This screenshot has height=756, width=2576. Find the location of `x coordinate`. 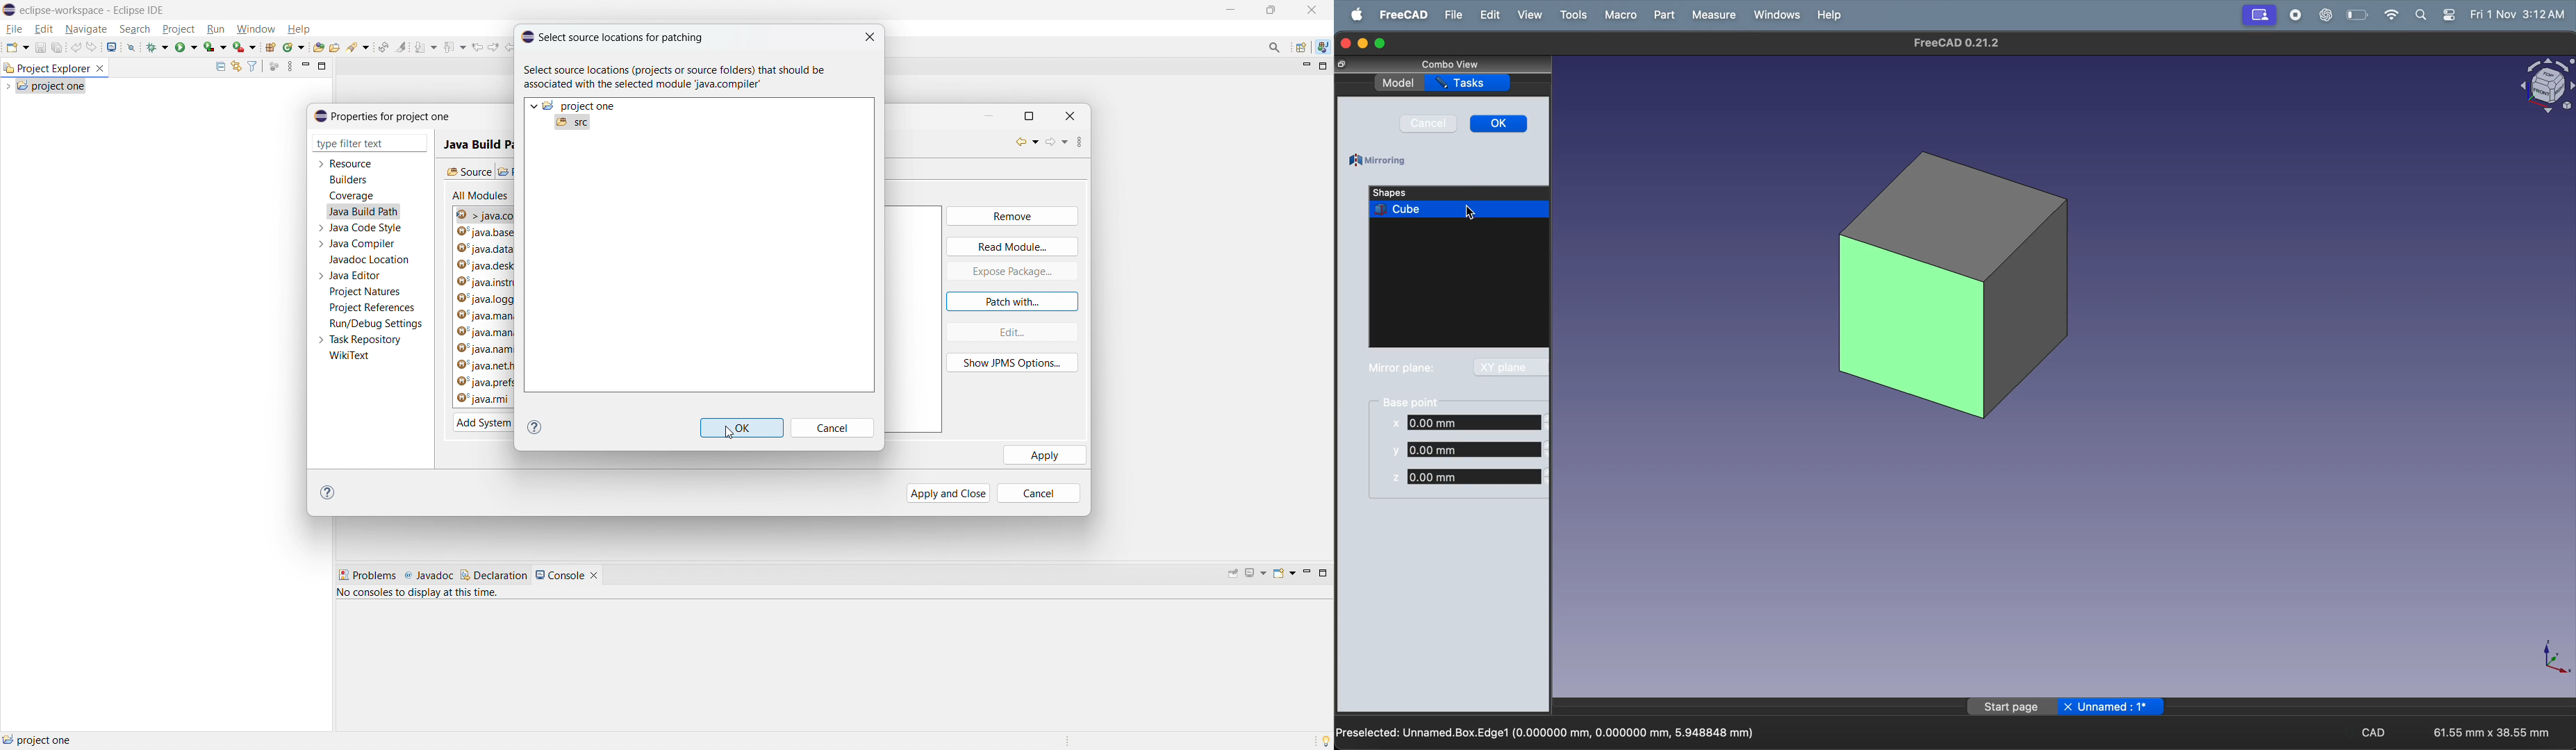

x coordinate is located at coordinates (1470, 424).